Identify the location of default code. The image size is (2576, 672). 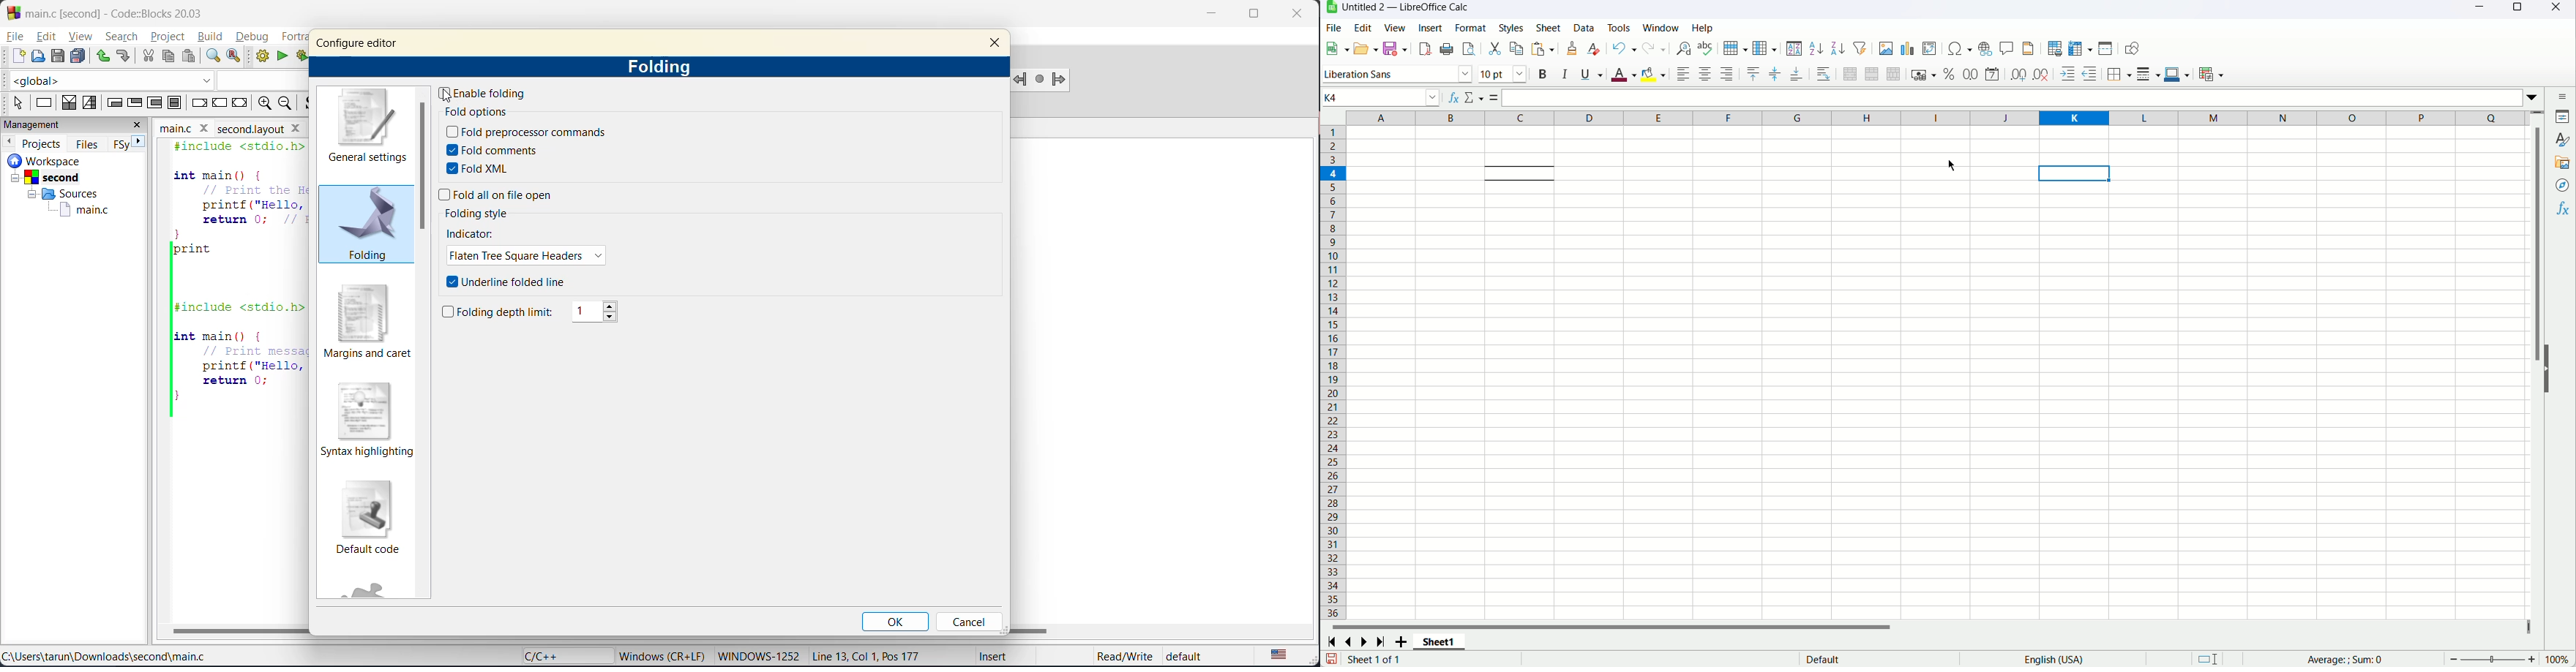
(367, 521).